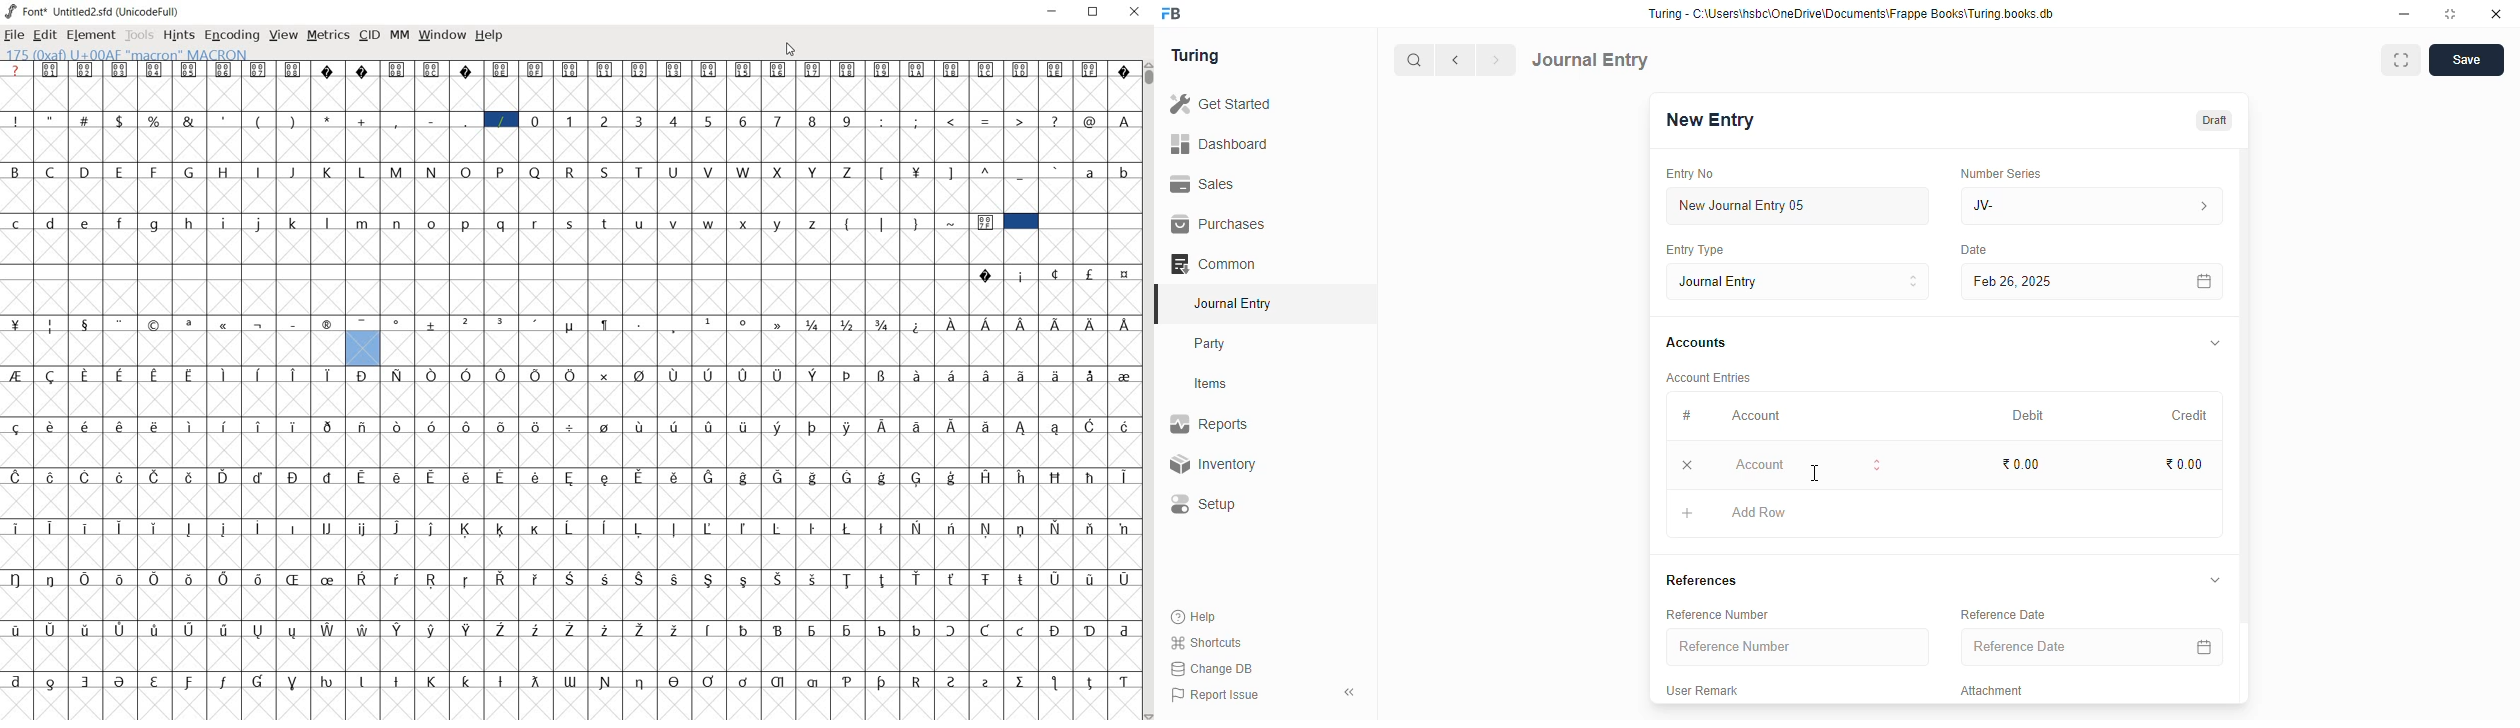  Describe the element at coordinates (52, 71) in the screenshot. I see `Symbol` at that location.